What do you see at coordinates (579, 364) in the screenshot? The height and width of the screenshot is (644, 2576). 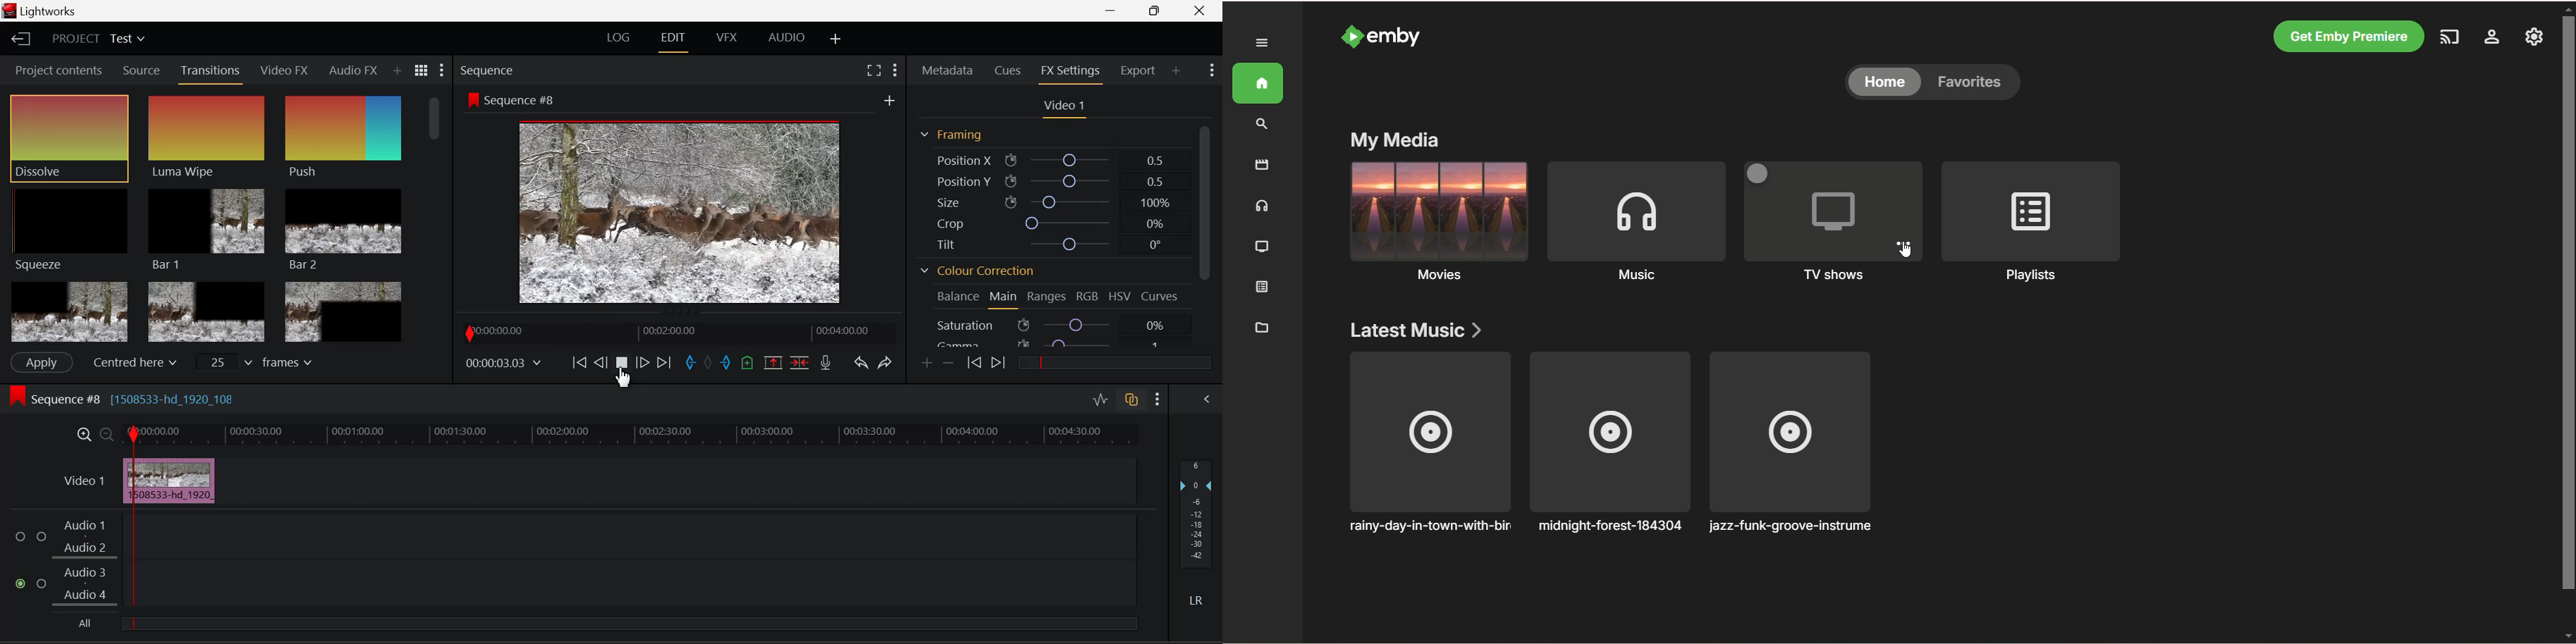 I see `To start` at bounding box center [579, 364].